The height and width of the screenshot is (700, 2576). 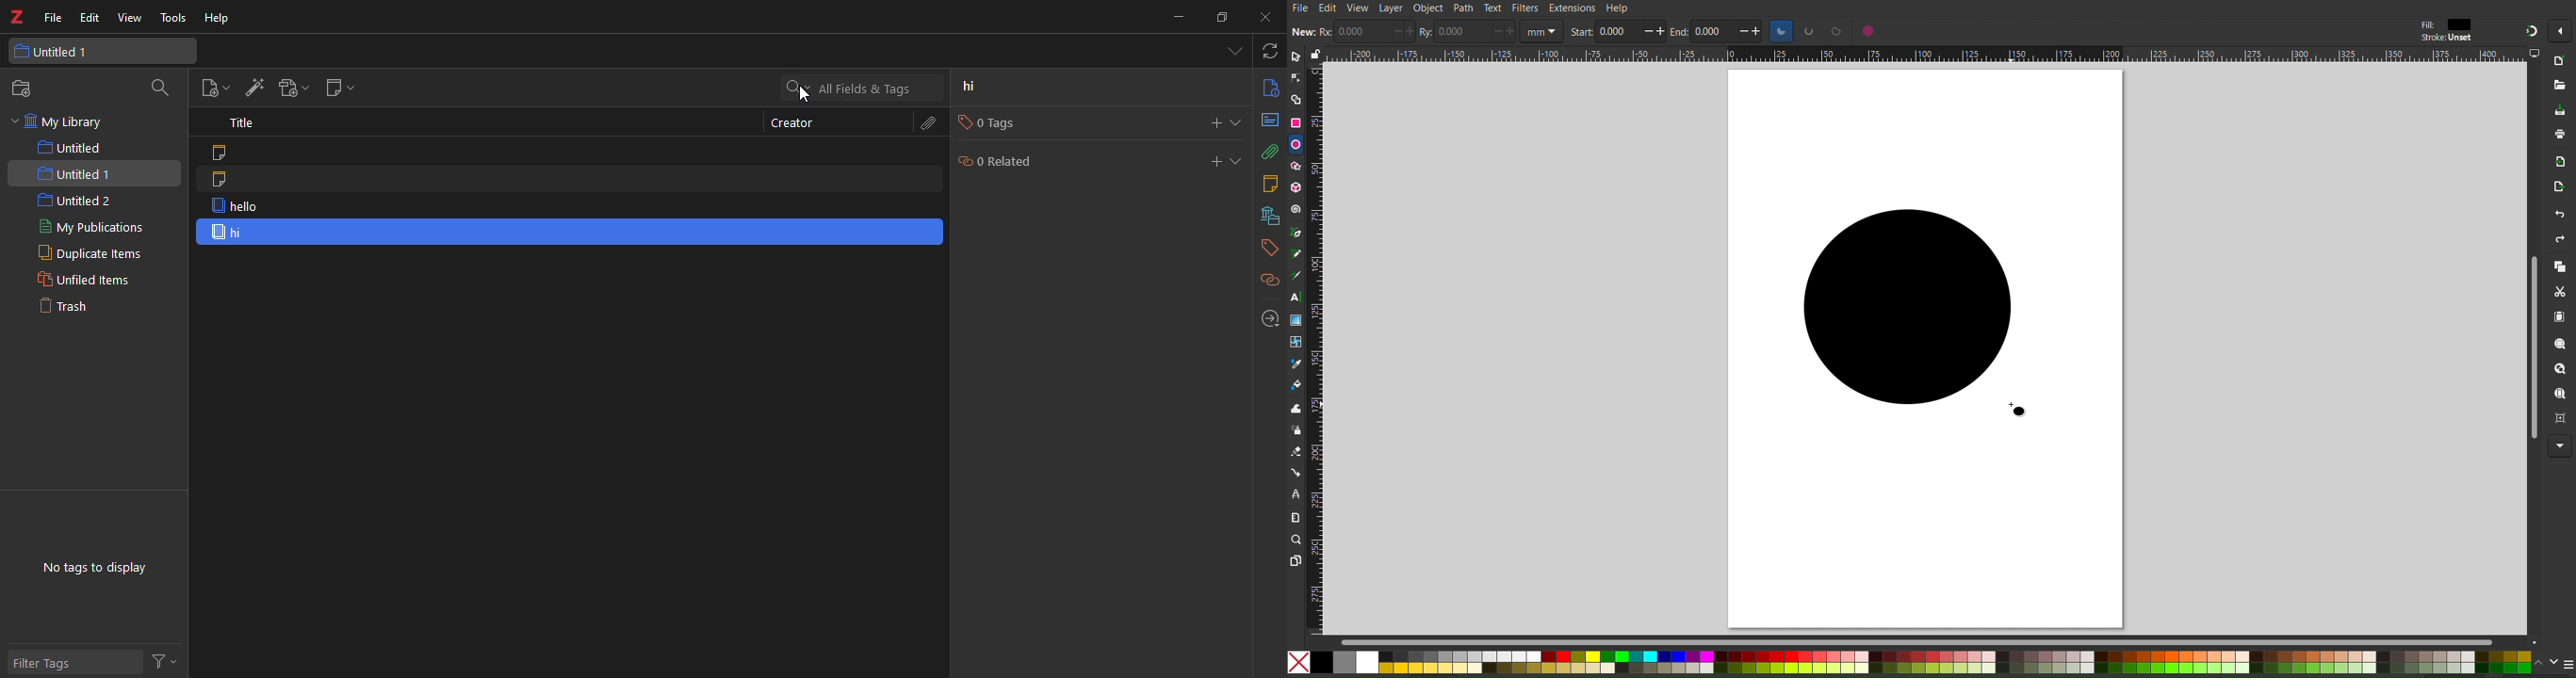 I want to click on increase/decrease, so click(x=1654, y=32).